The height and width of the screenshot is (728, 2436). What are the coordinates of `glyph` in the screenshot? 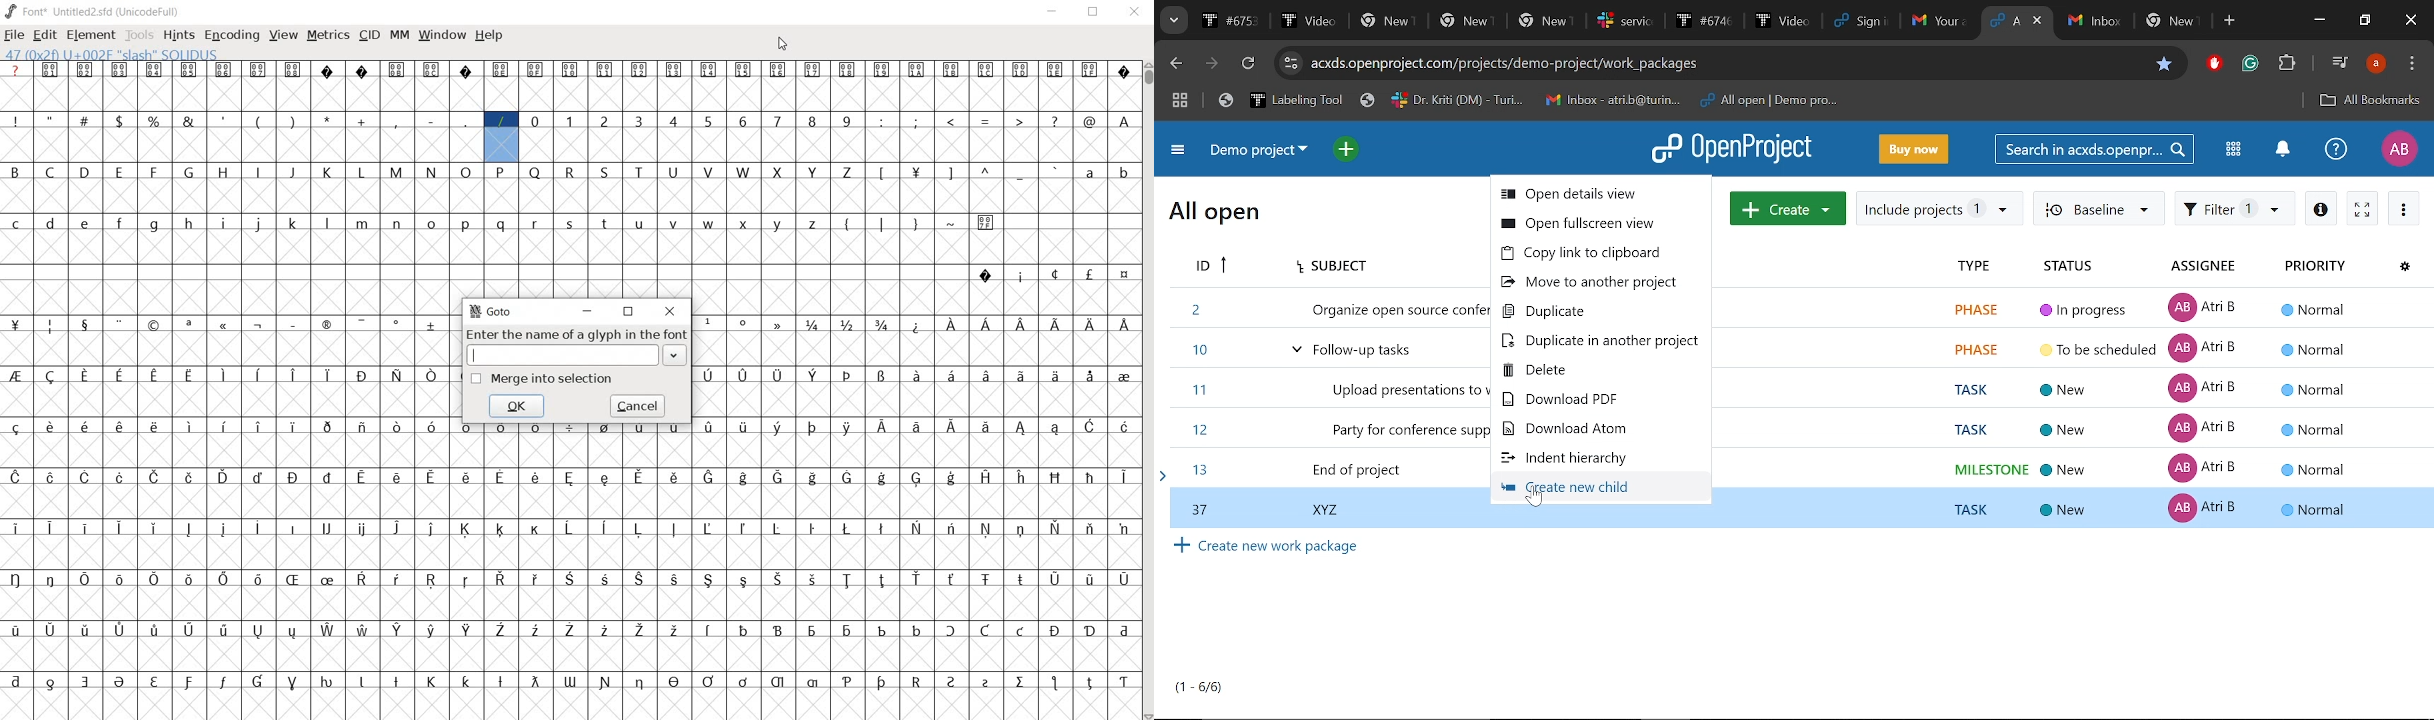 It's located at (535, 121).